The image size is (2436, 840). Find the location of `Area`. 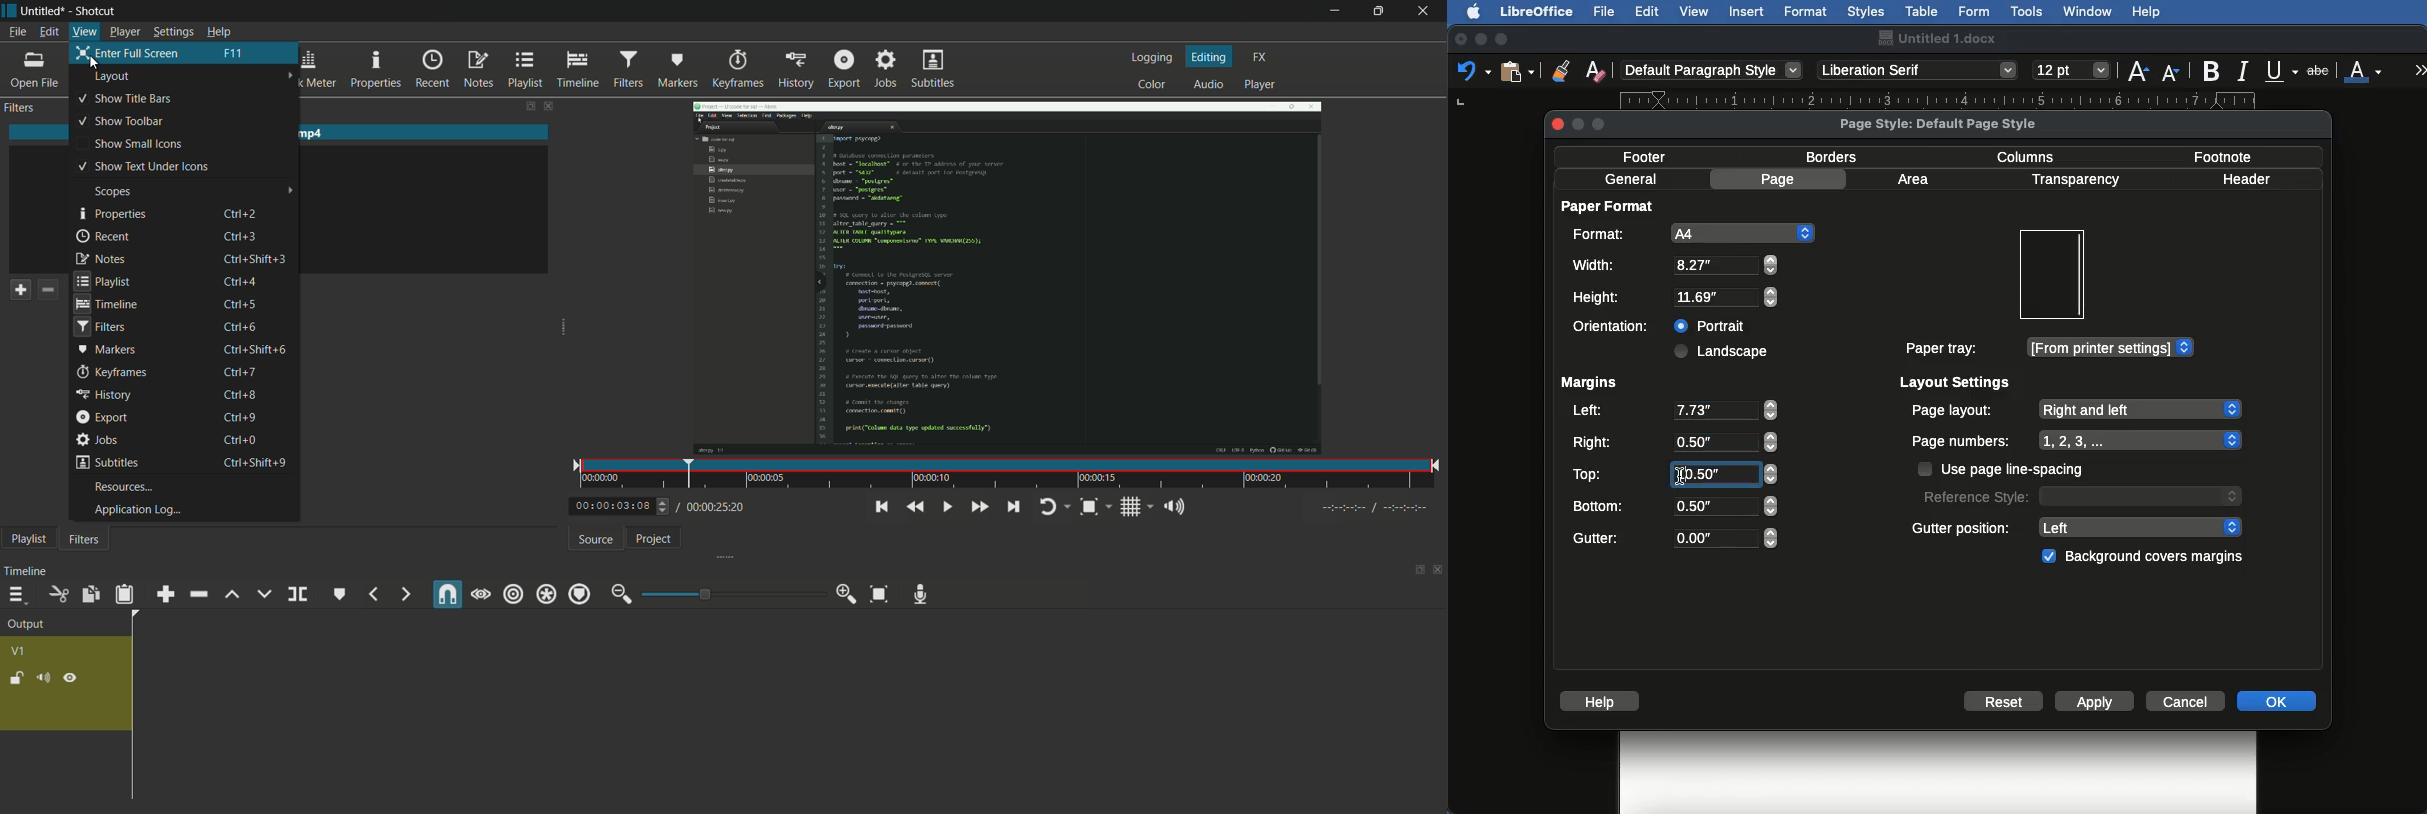

Area is located at coordinates (1916, 179).